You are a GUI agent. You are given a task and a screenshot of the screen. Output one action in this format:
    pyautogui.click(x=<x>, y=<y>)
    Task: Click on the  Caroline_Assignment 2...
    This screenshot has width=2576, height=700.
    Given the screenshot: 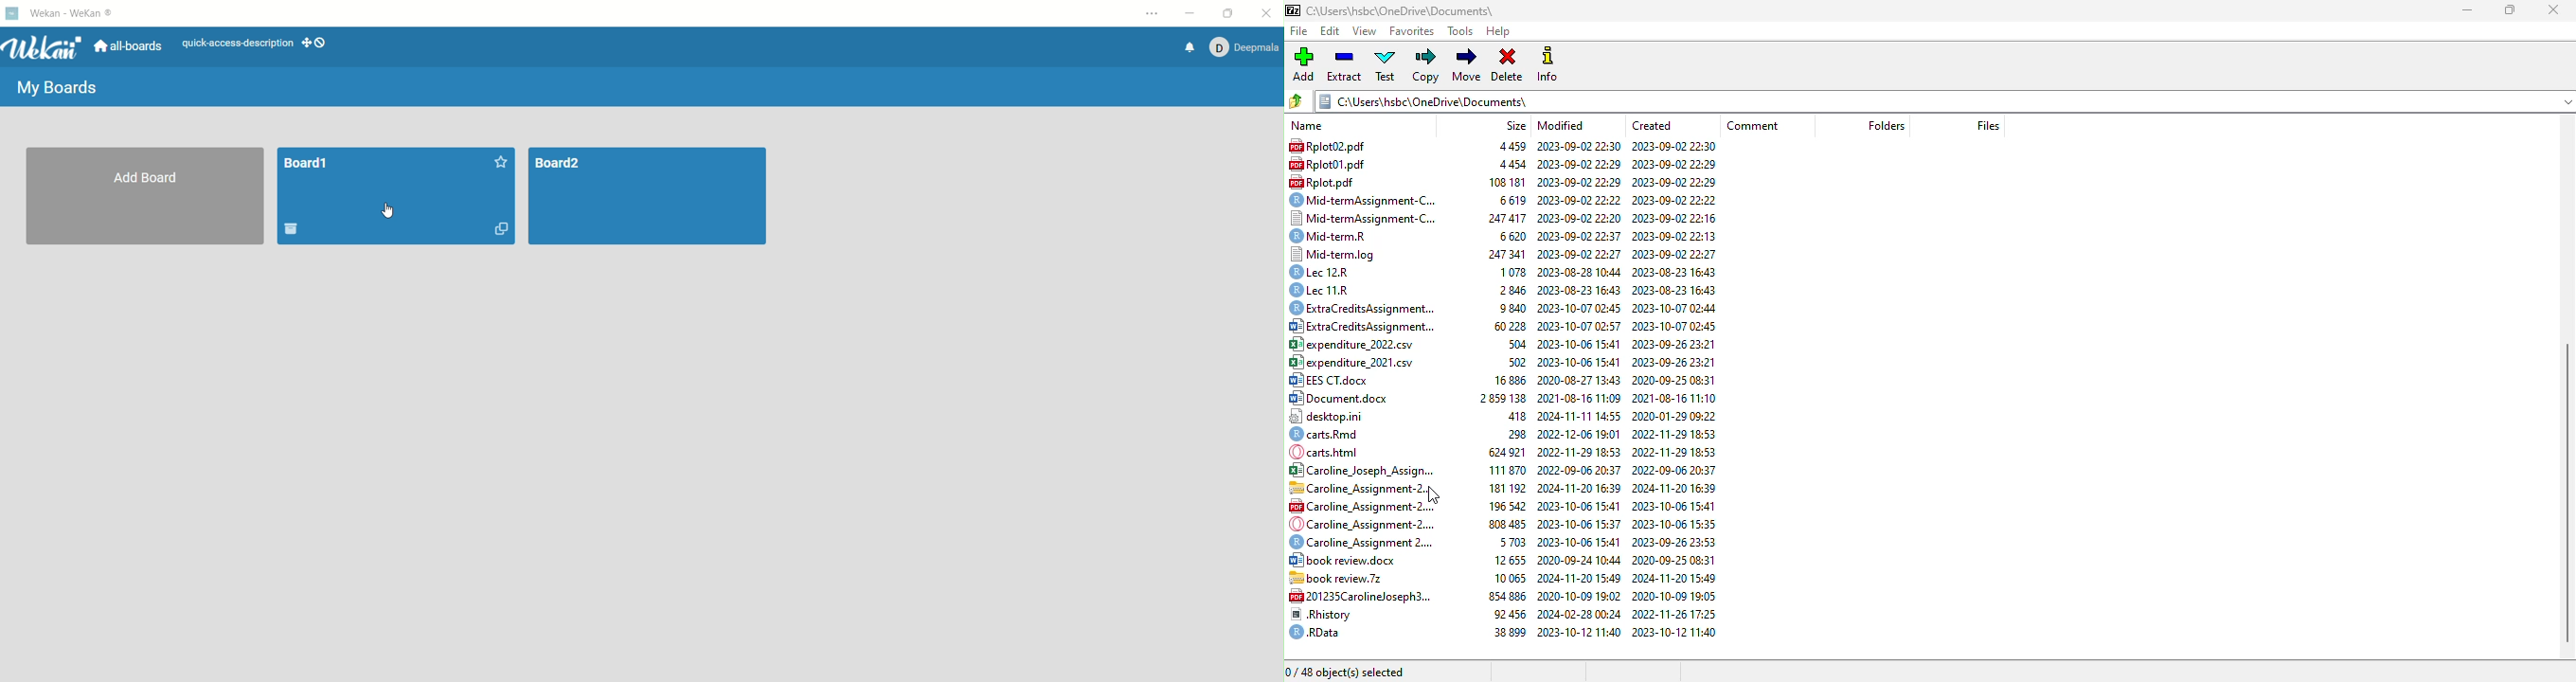 What is the action you would take?
    pyautogui.click(x=1360, y=544)
    